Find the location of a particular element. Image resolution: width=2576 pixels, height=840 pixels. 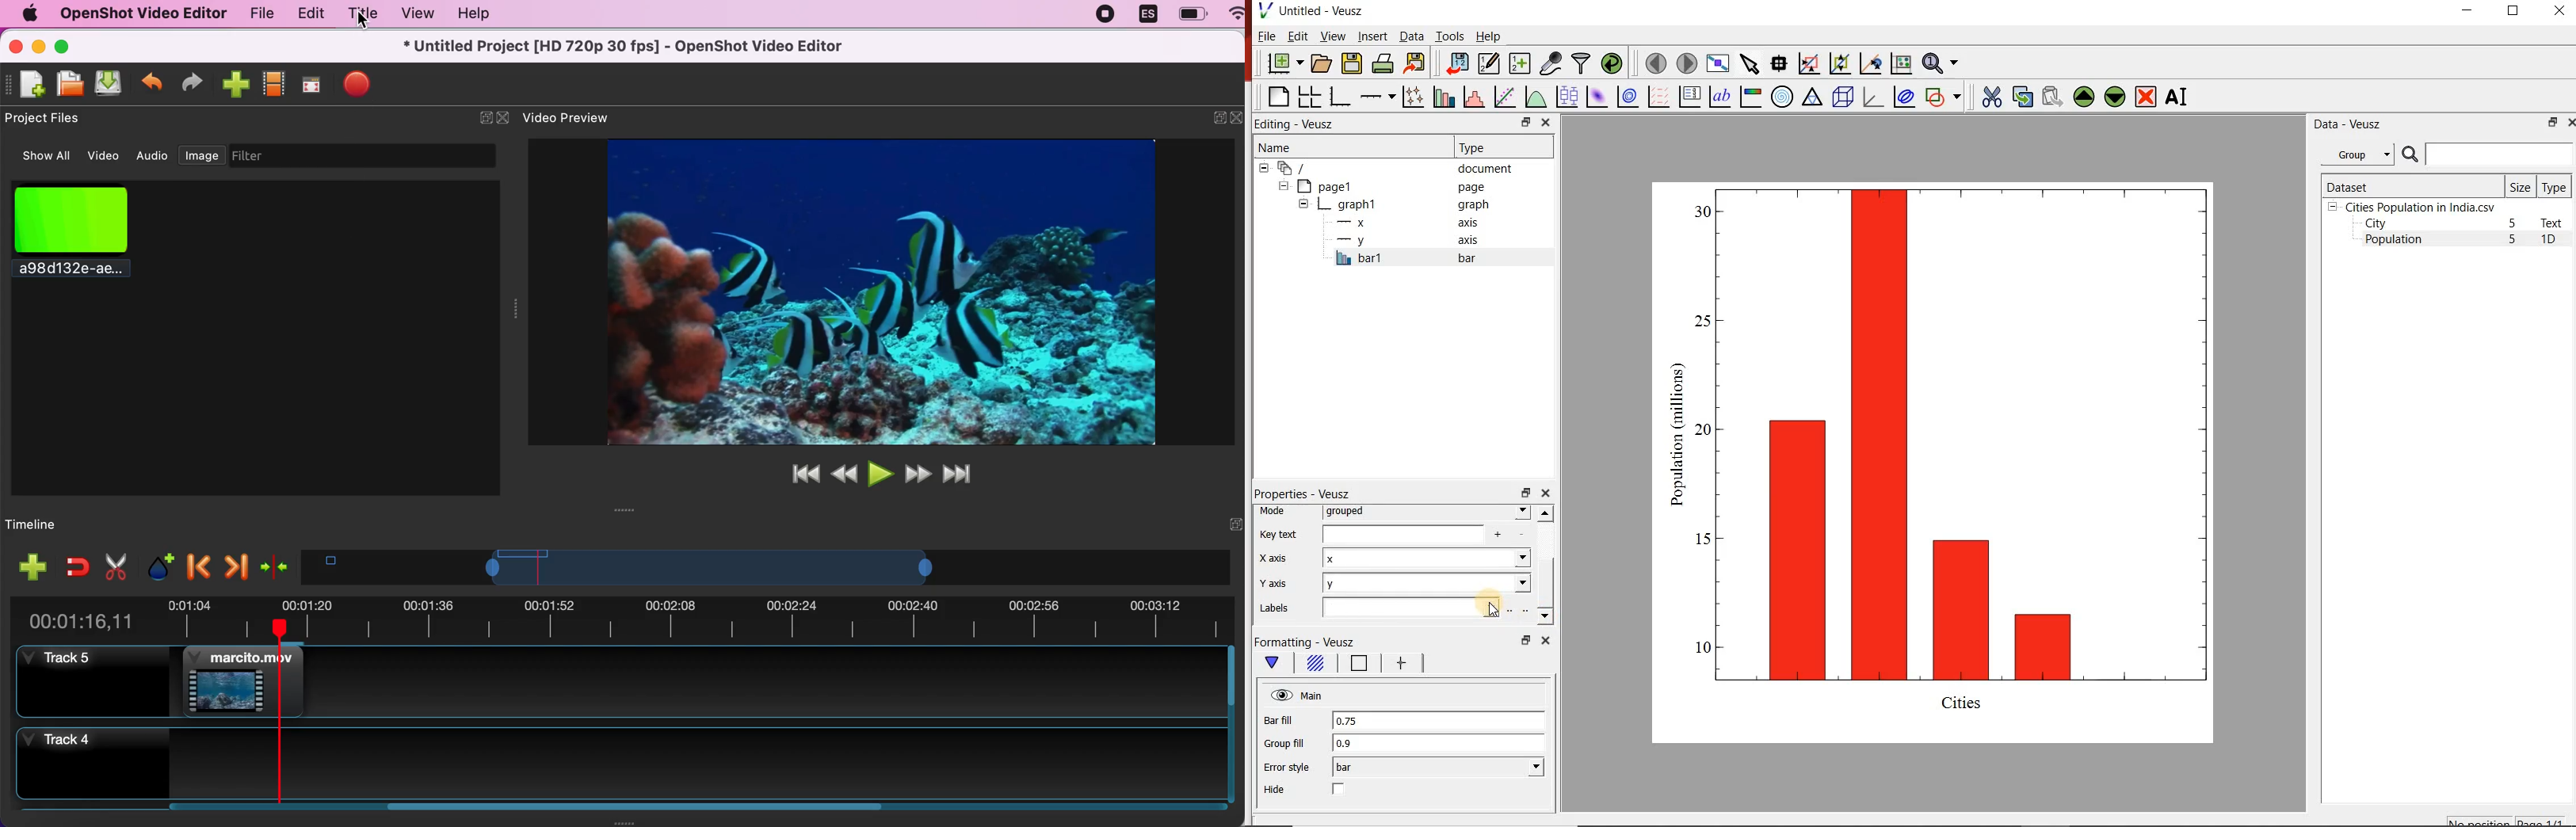

y axis is located at coordinates (1410, 241).